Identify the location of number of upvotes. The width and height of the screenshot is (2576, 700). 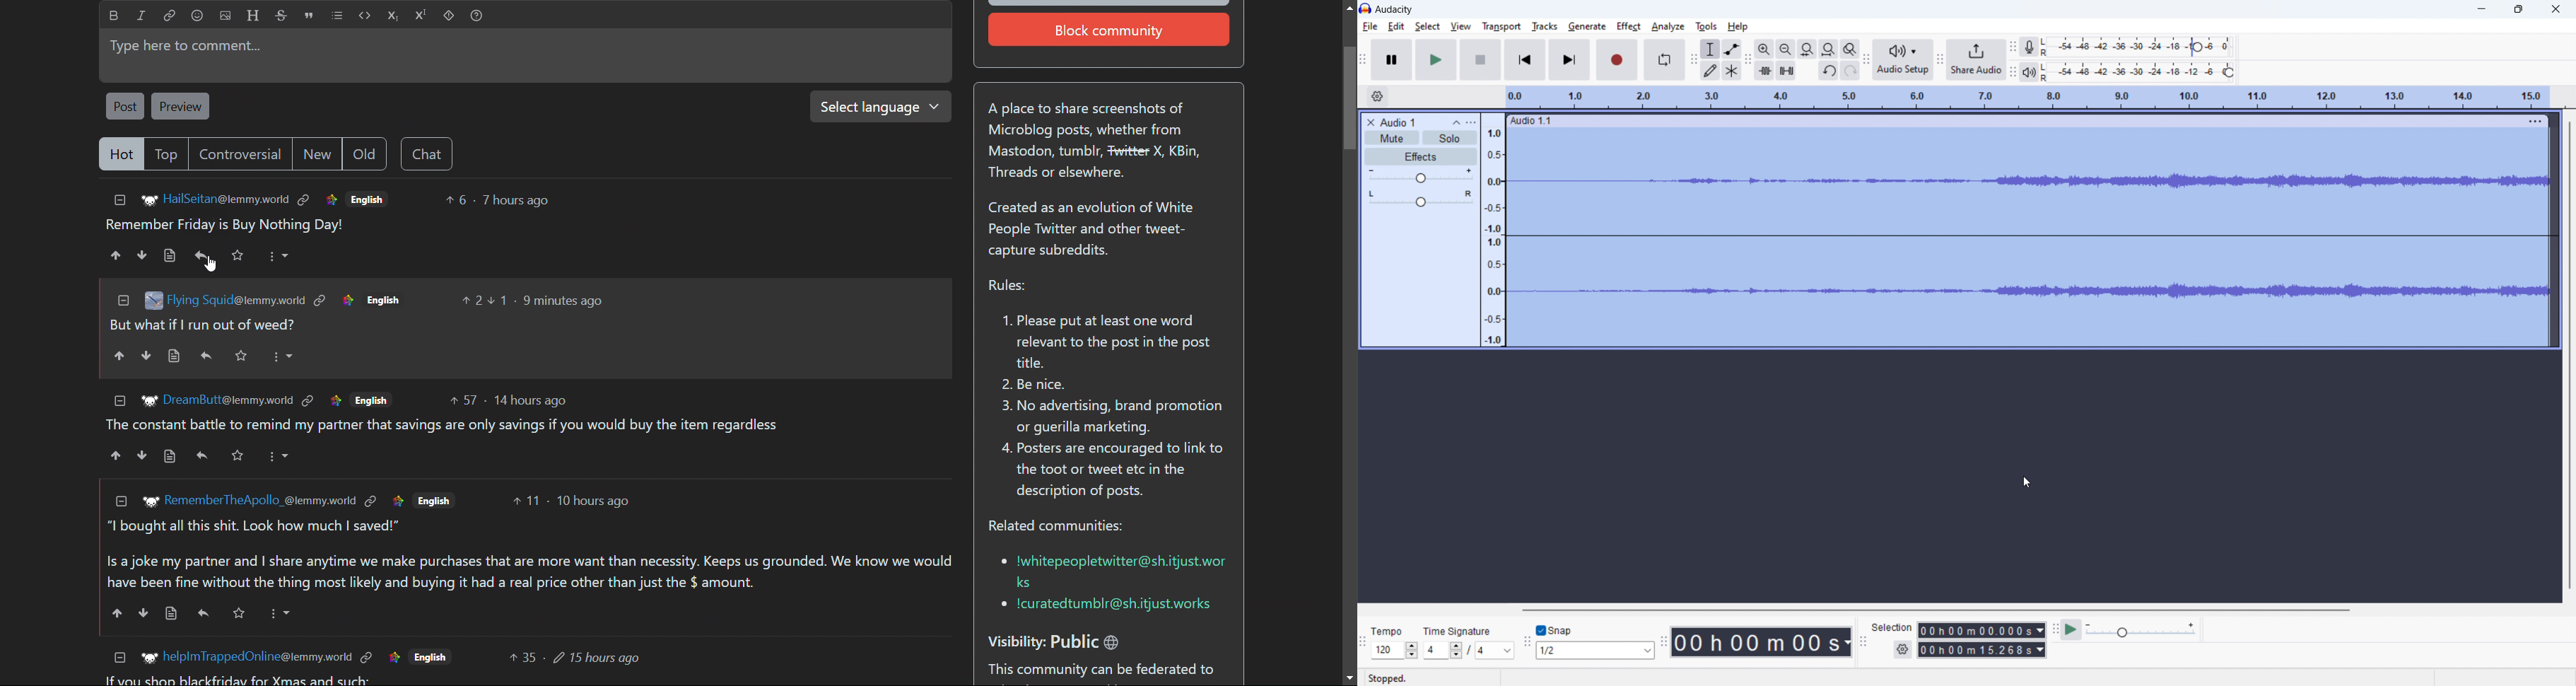
(457, 200).